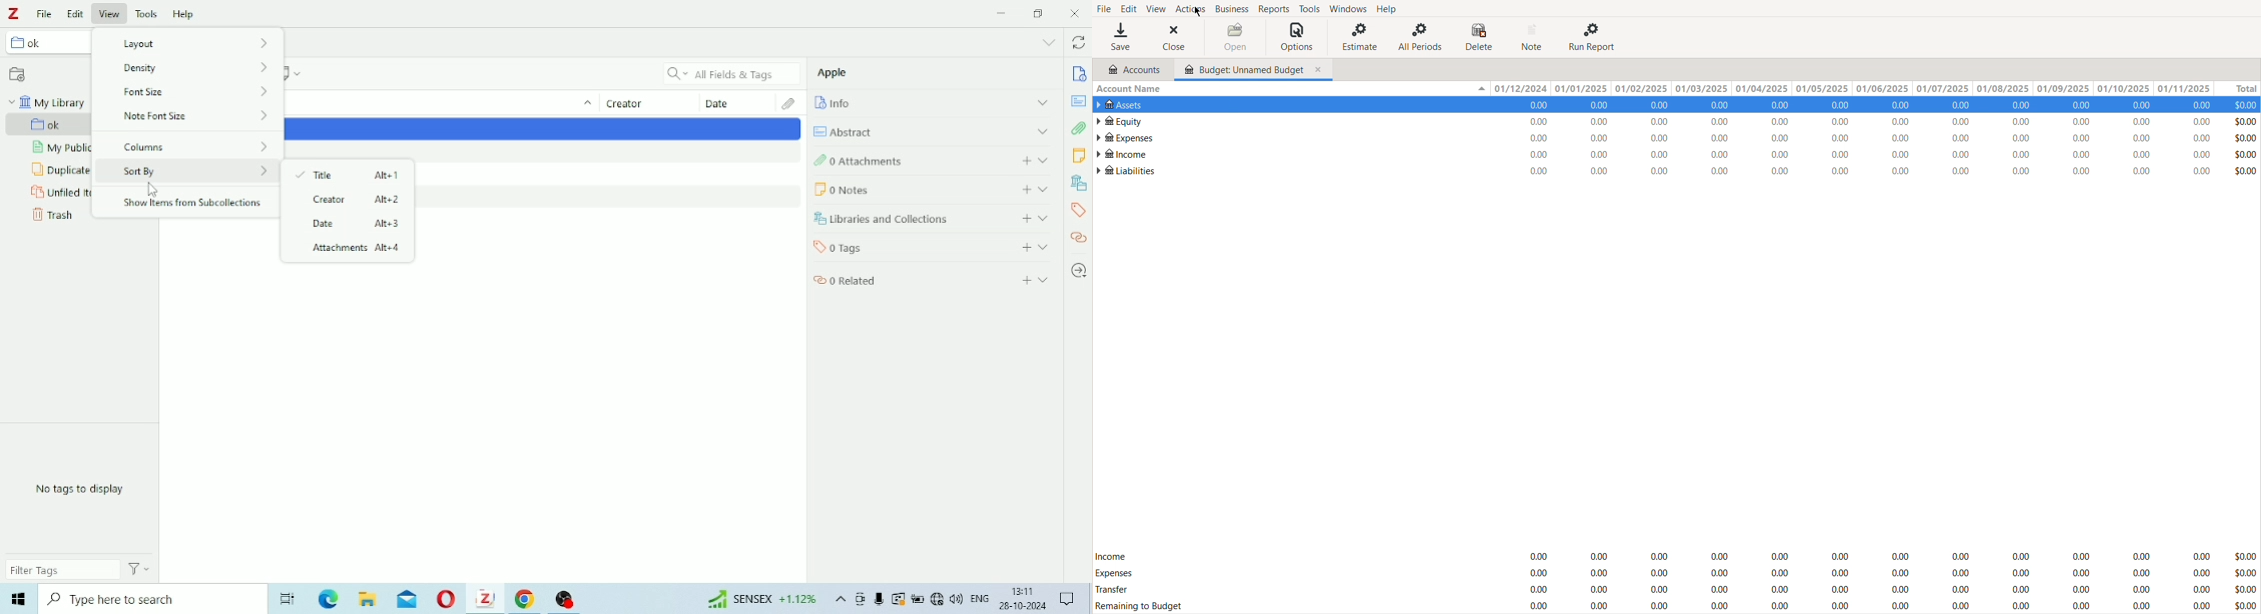 The image size is (2268, 616). What do you see at coordinates (1131, 89) in the screenshot?
I see `Account Name` at bounding box center [1131, 89].